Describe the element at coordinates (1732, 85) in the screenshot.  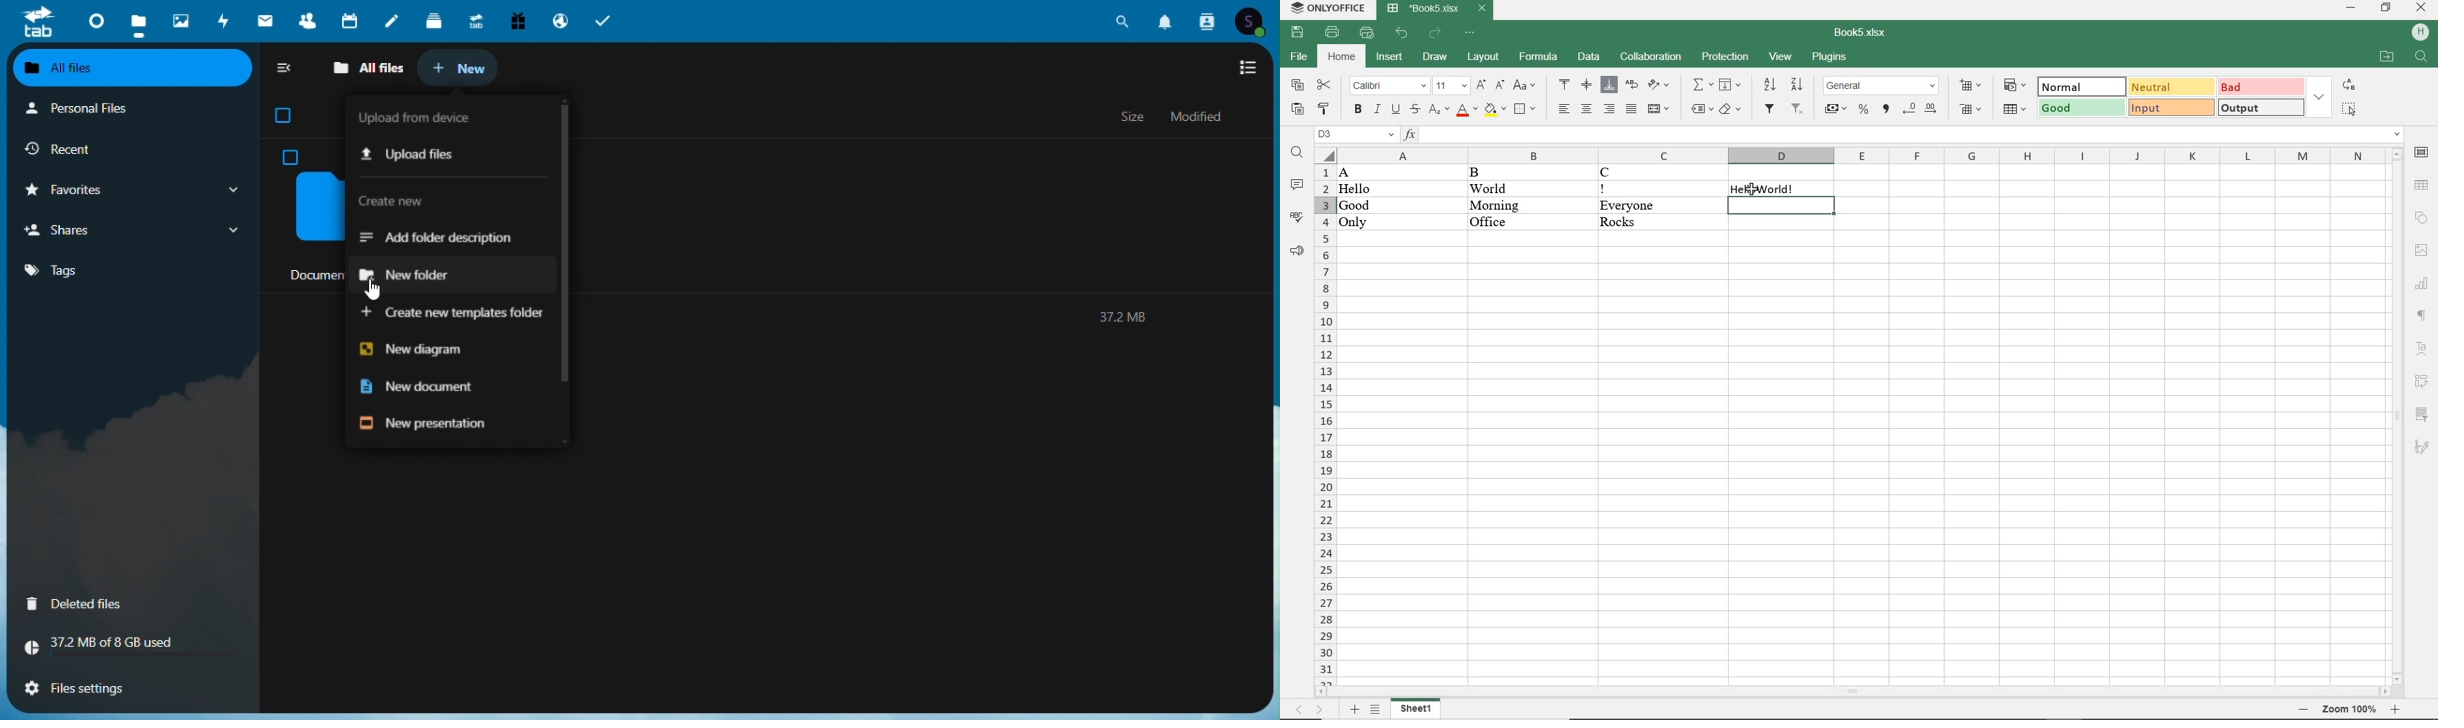
I see `FILL` at that location.